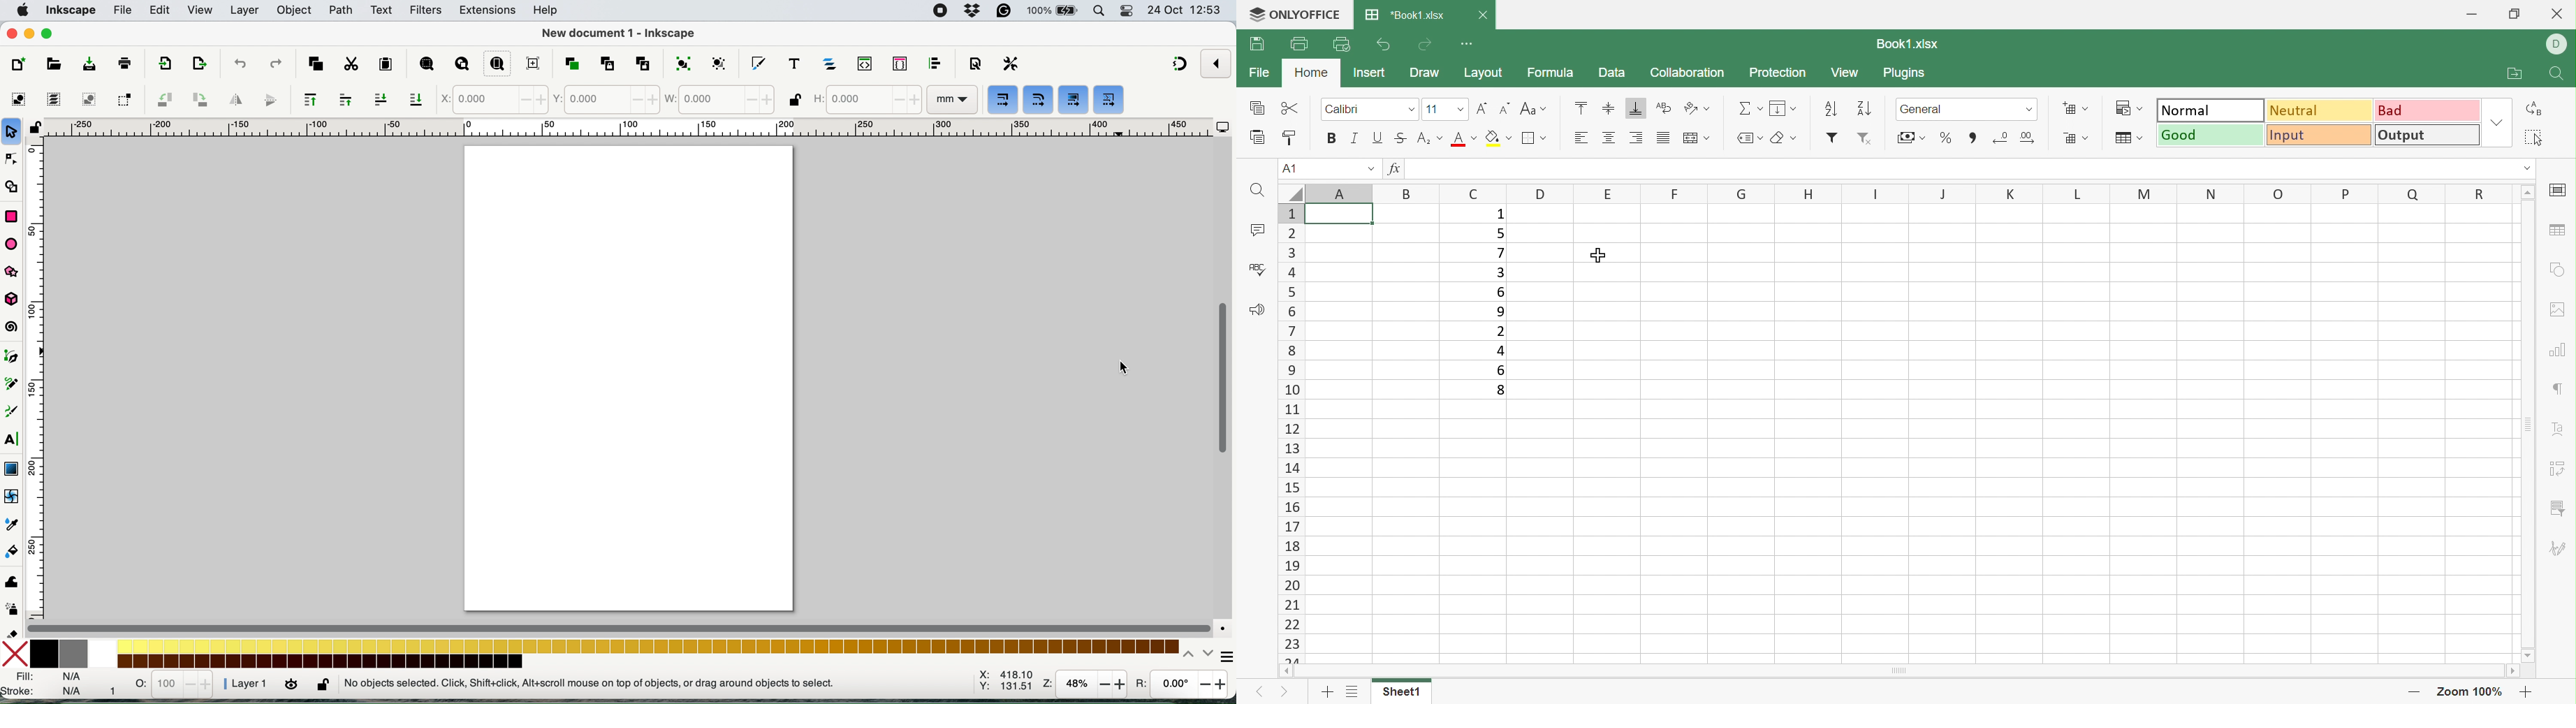  What do you see at coordinates (125, 64) in the screenshot?
I see `print` at bounding box center [125, 64].